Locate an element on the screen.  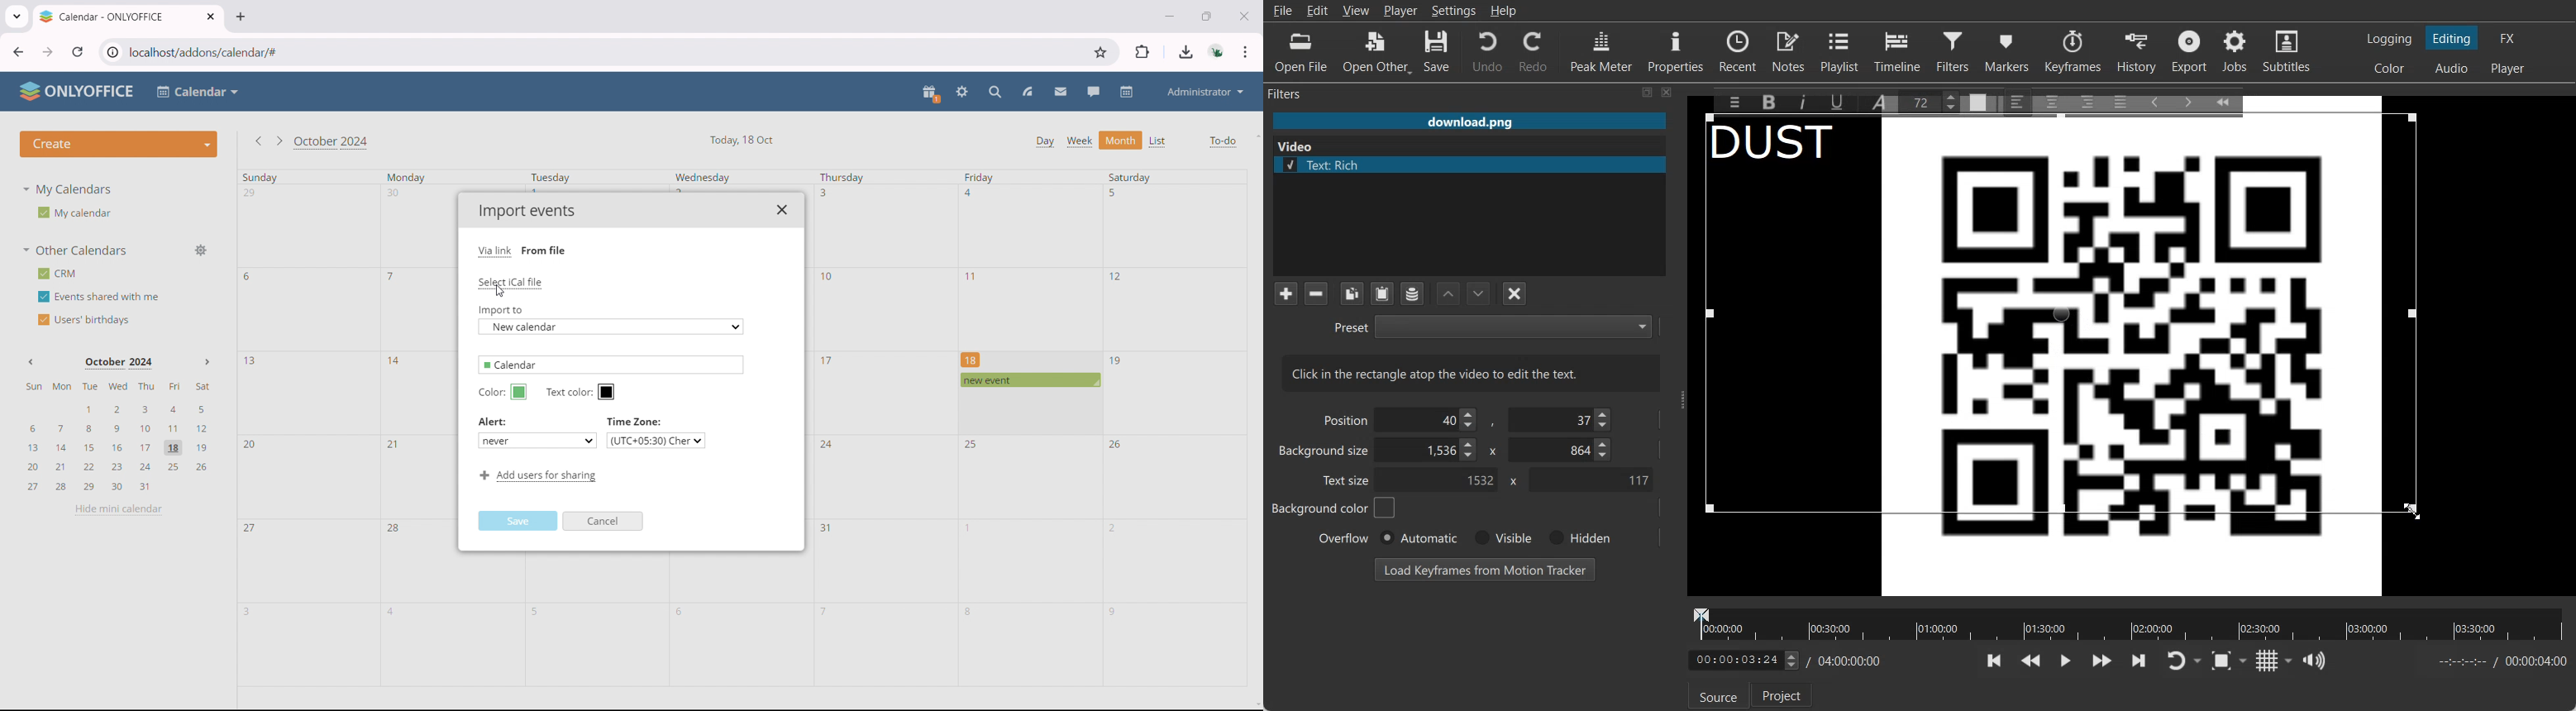
8 is located at coordinates (970, 612).